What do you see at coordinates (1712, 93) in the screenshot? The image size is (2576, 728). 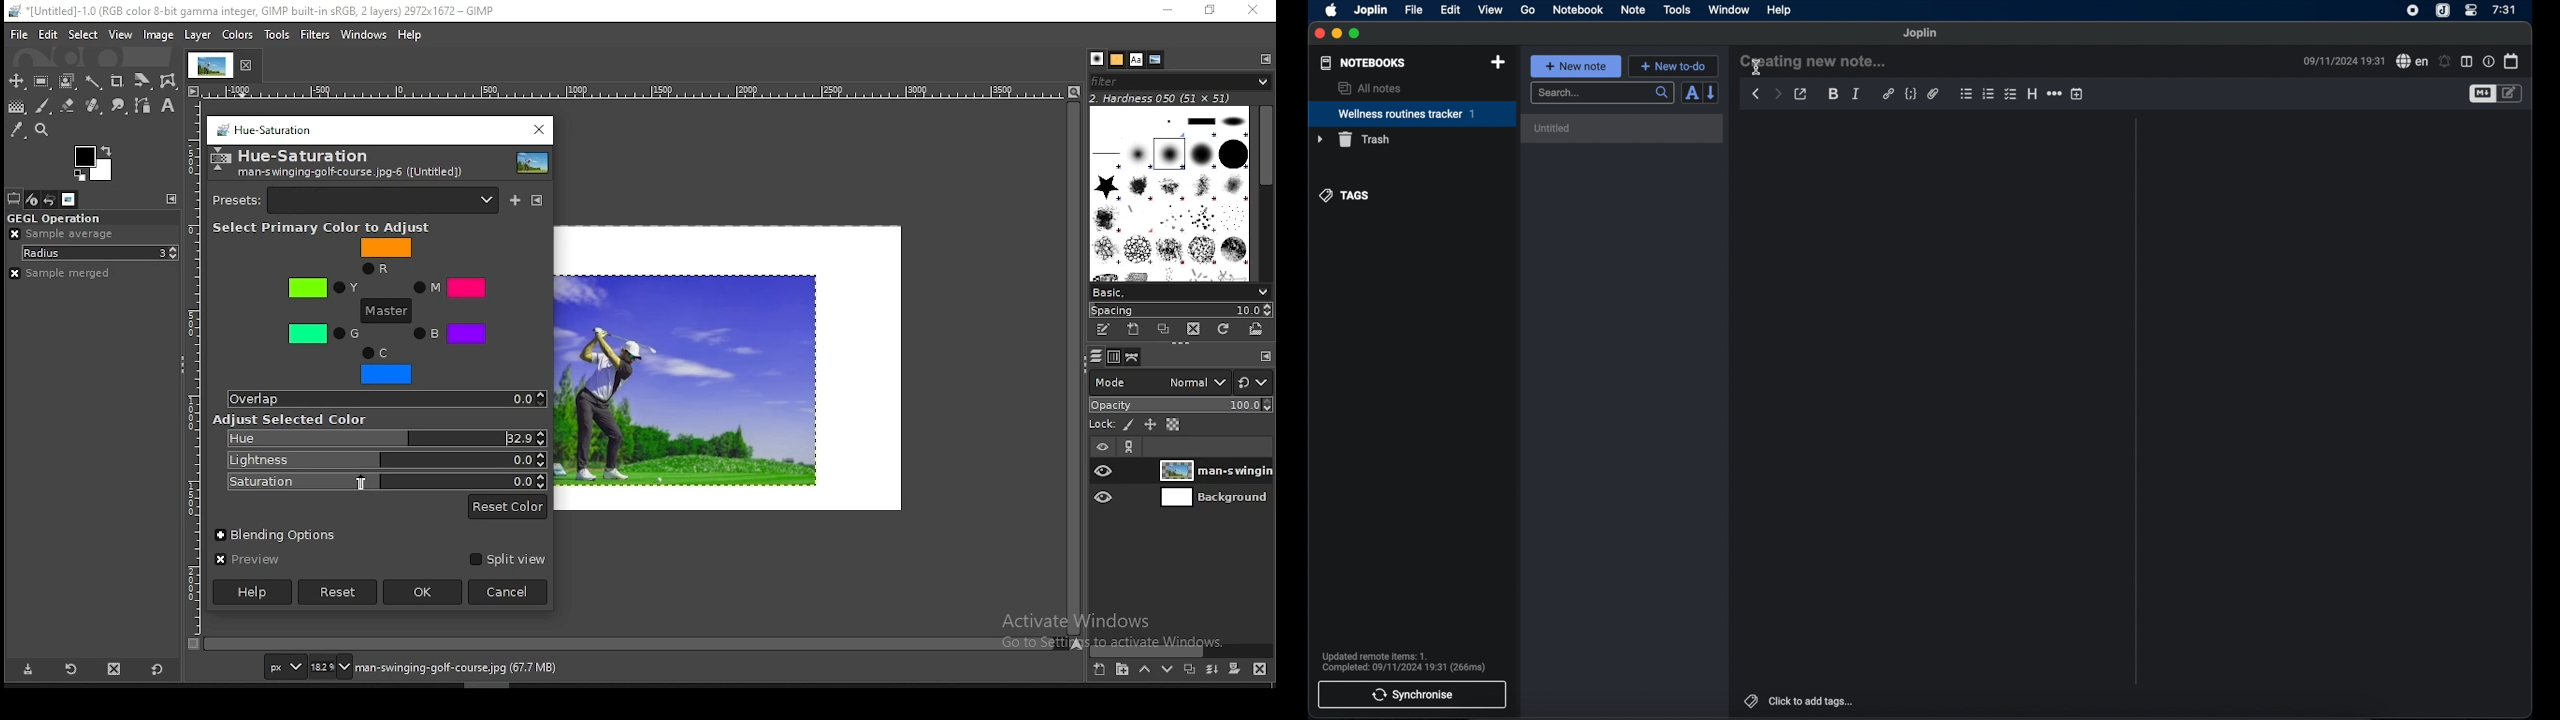 I see `reverse sort order` at bounding box center [1712, 93].